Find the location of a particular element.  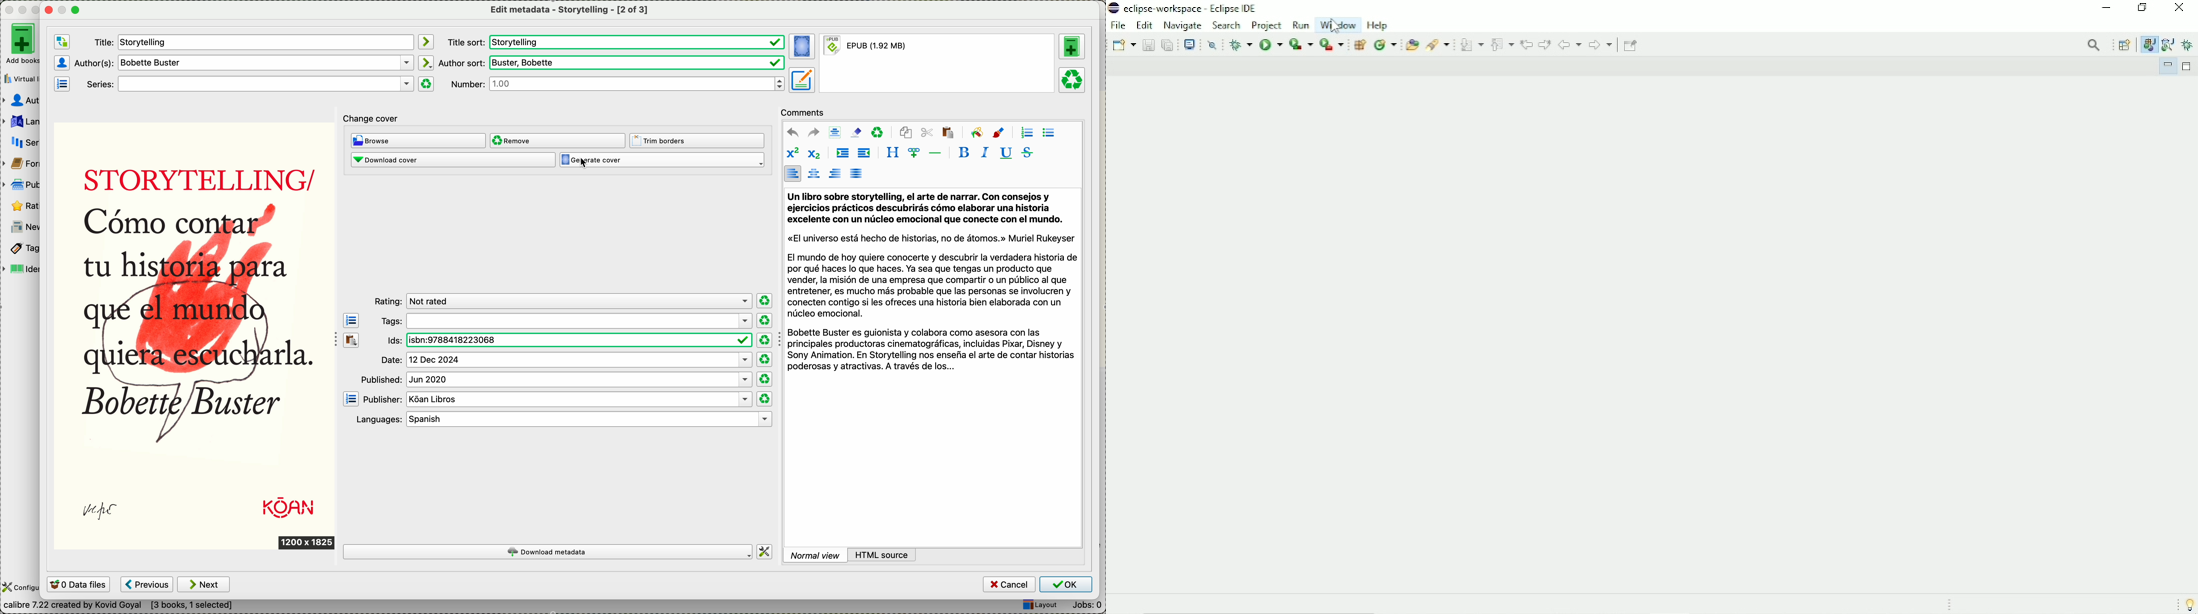

icon is located at coordinates (426, 42).